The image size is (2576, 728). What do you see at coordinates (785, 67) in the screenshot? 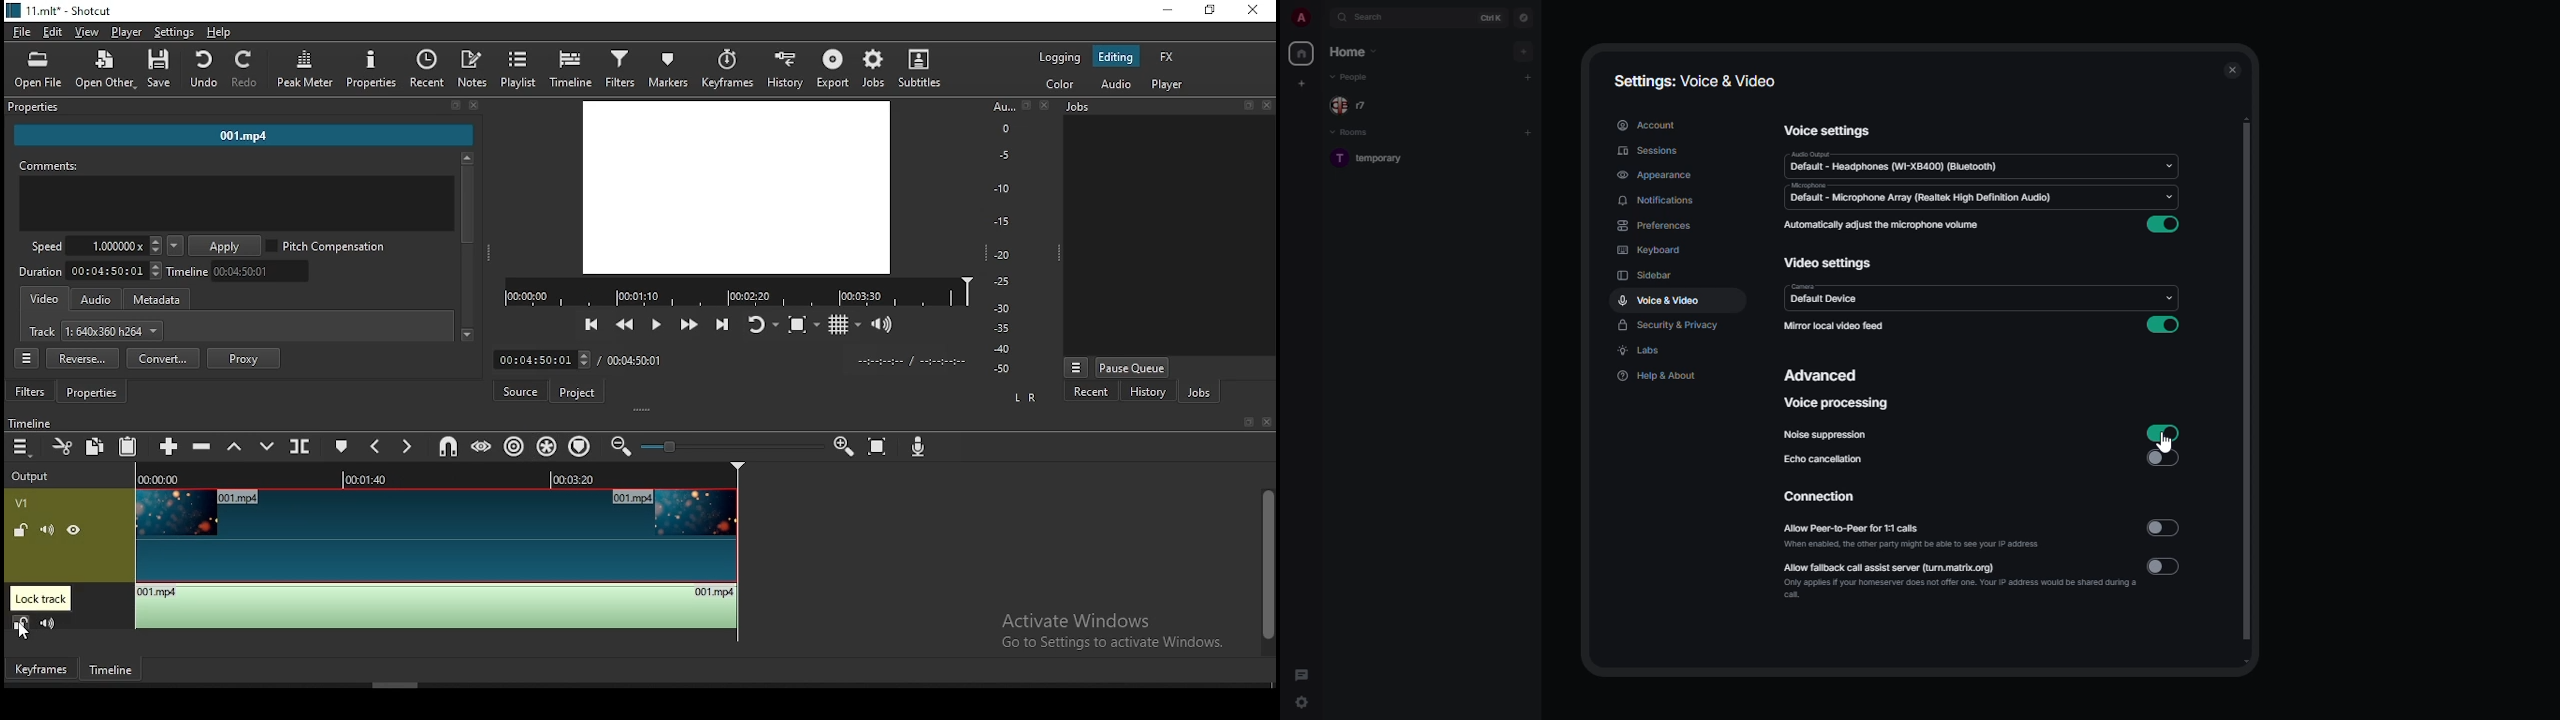
I see `history` at bounding box center [785, 67].